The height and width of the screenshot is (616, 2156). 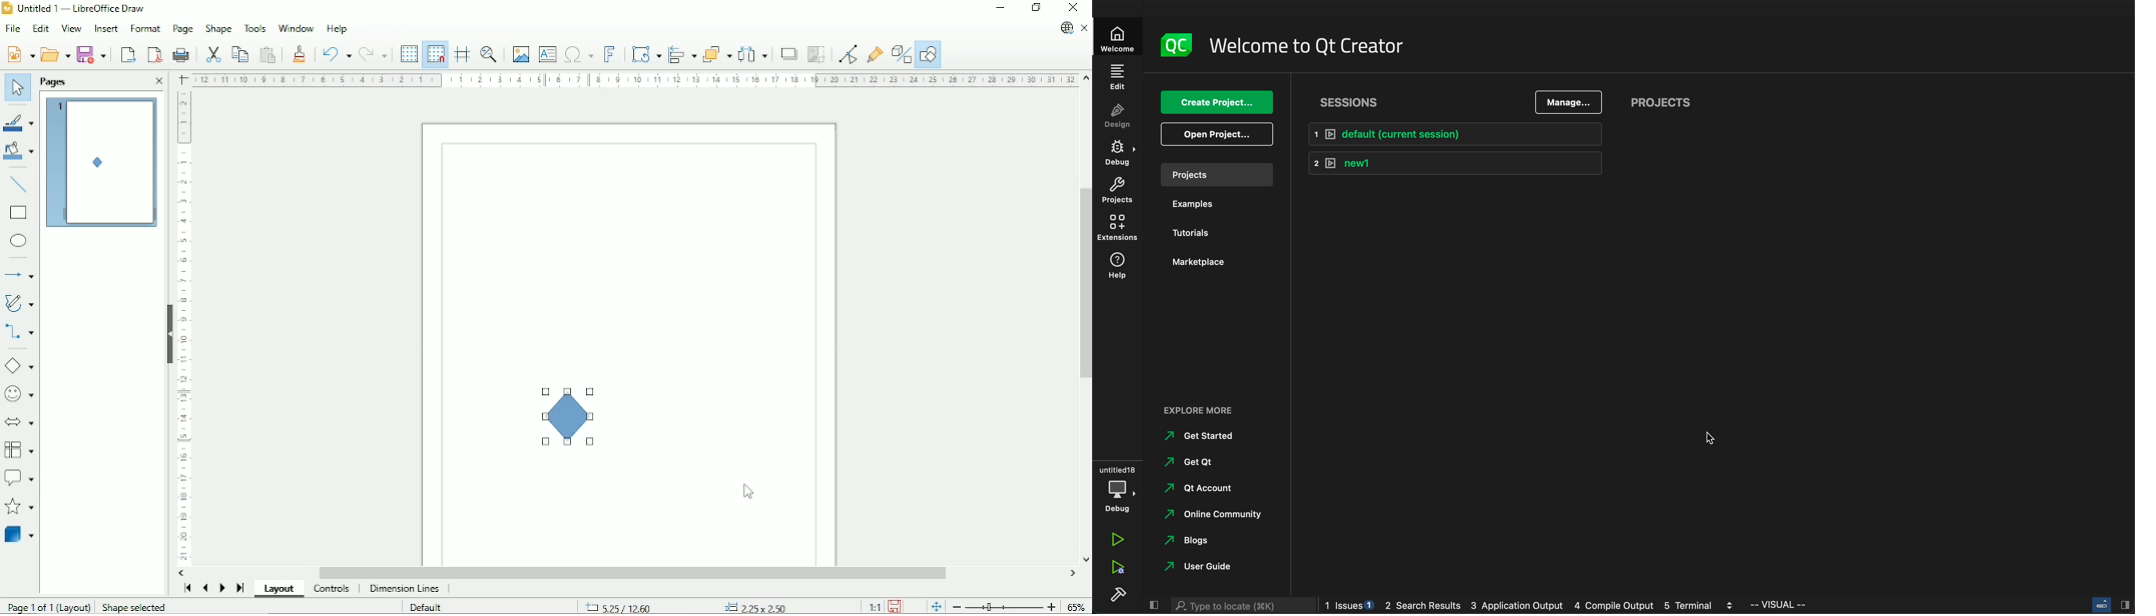 I want to click on Helplines while moving, so click(x=462, y=54).